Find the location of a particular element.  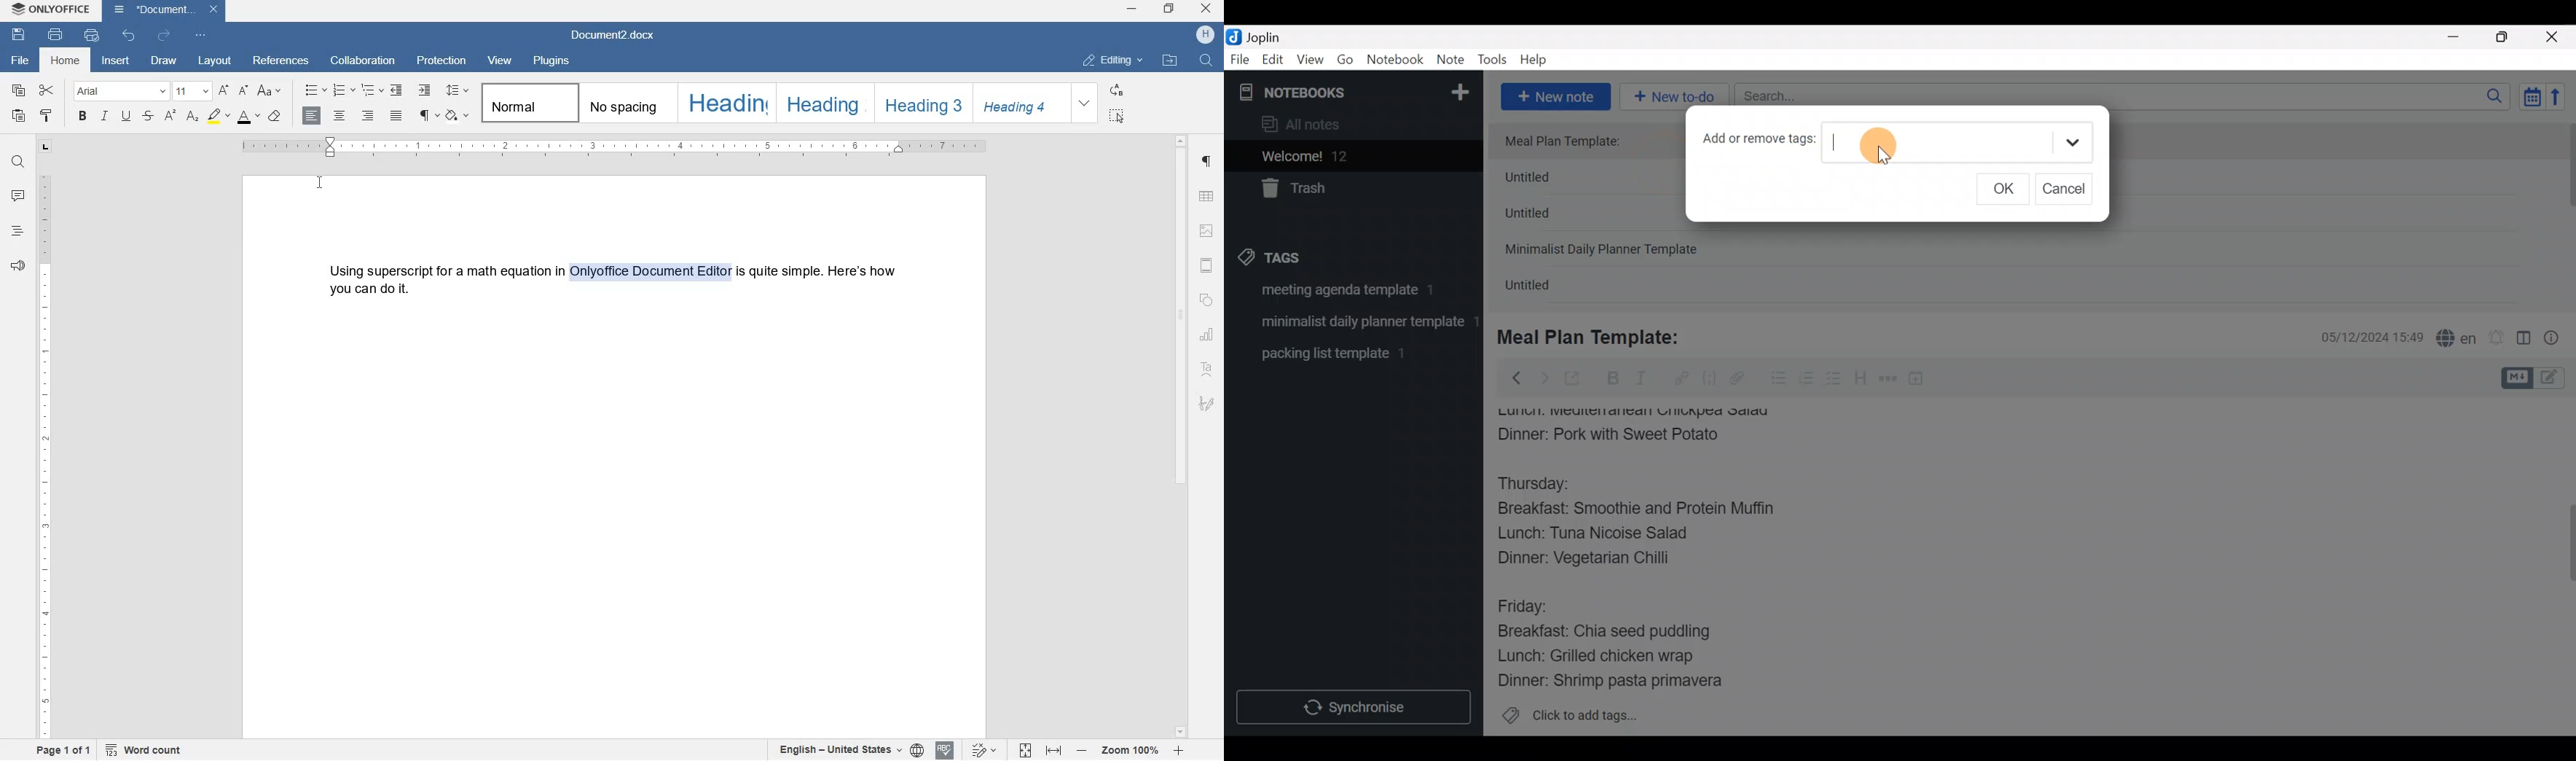

plugins is located at coordinates (553, 61).